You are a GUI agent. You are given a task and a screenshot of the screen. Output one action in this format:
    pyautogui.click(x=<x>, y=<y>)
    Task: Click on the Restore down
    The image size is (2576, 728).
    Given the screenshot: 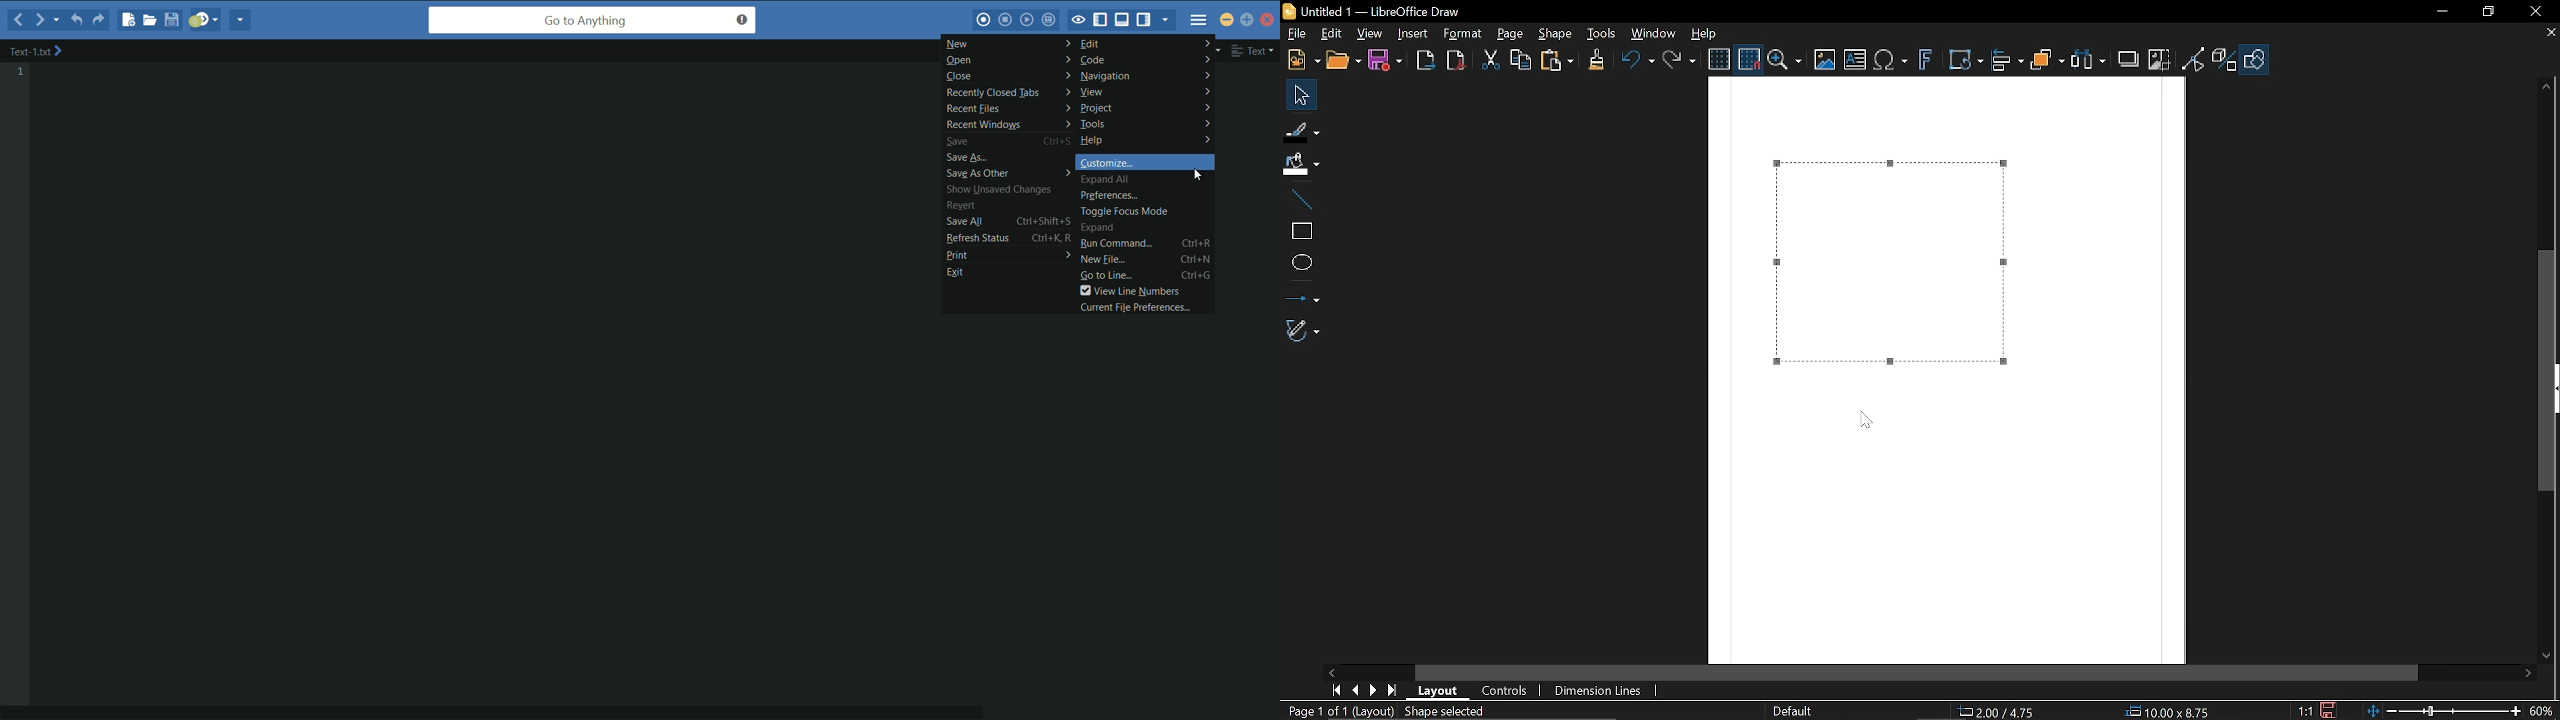 What is the action you would take?
    pyautogui.click(x=2488, y=13)
    